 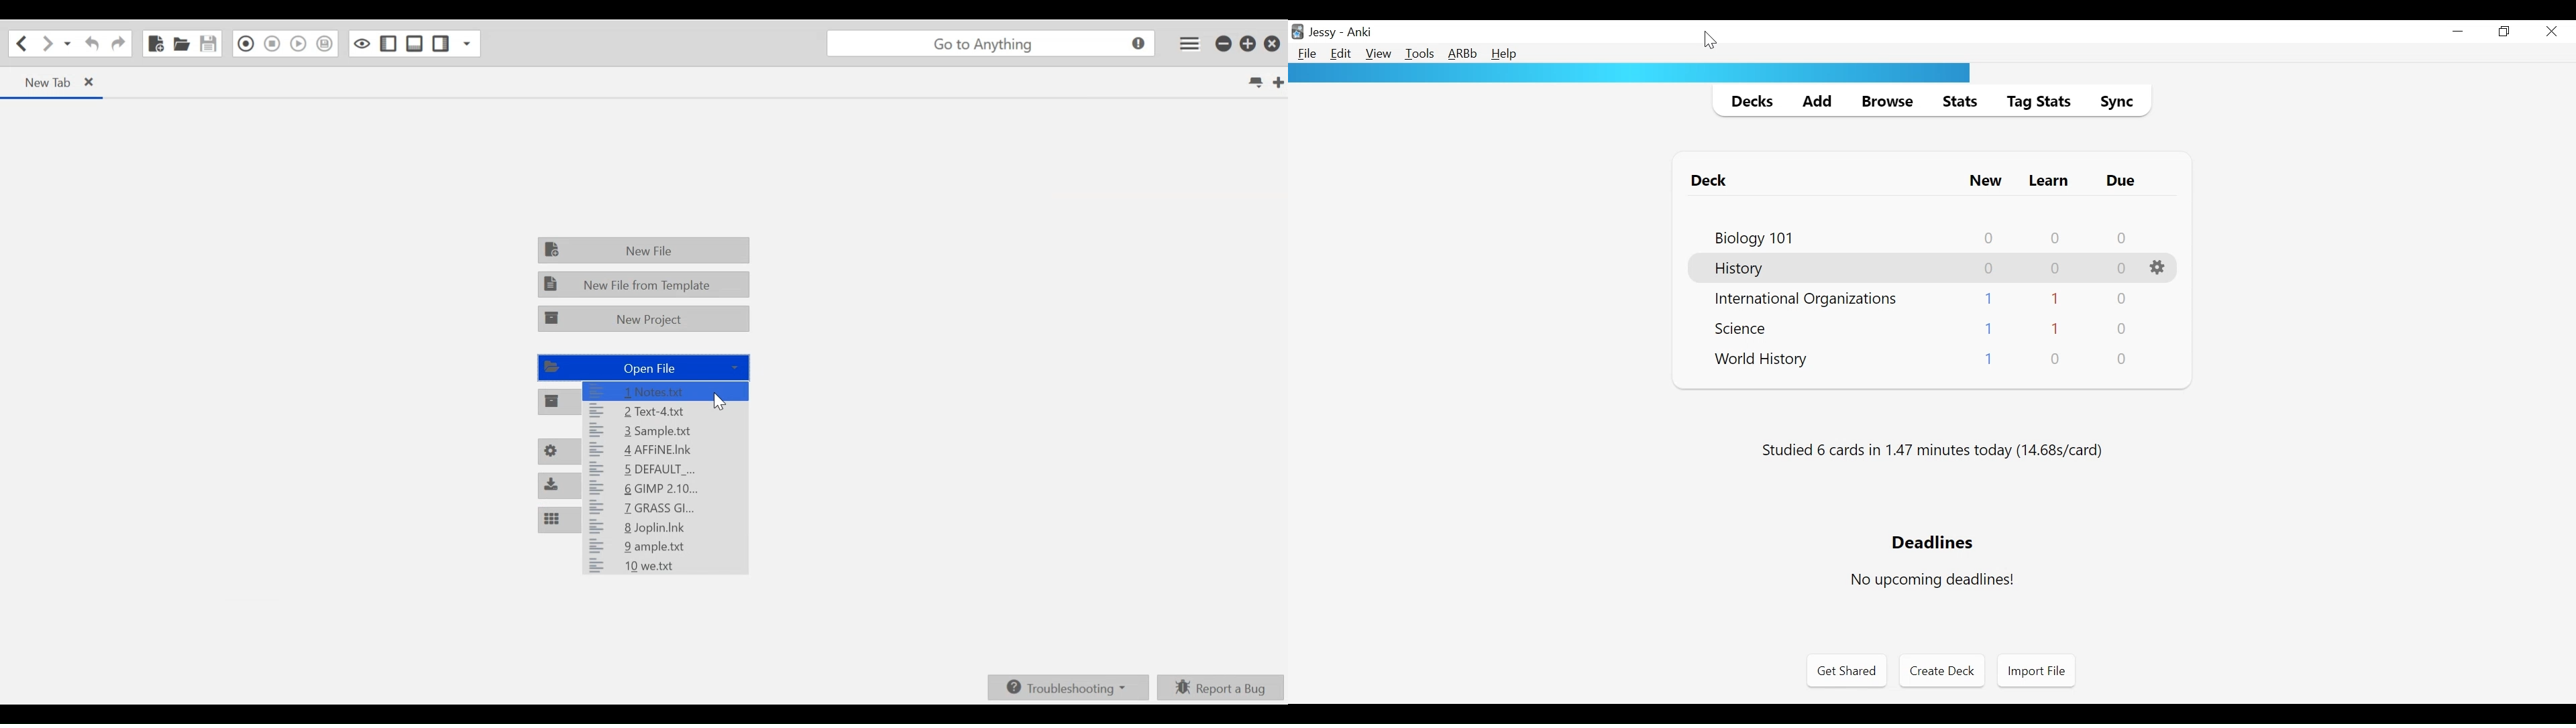 I want to click on 4 AFFiNE.Ink, so click(x=669, y=449).